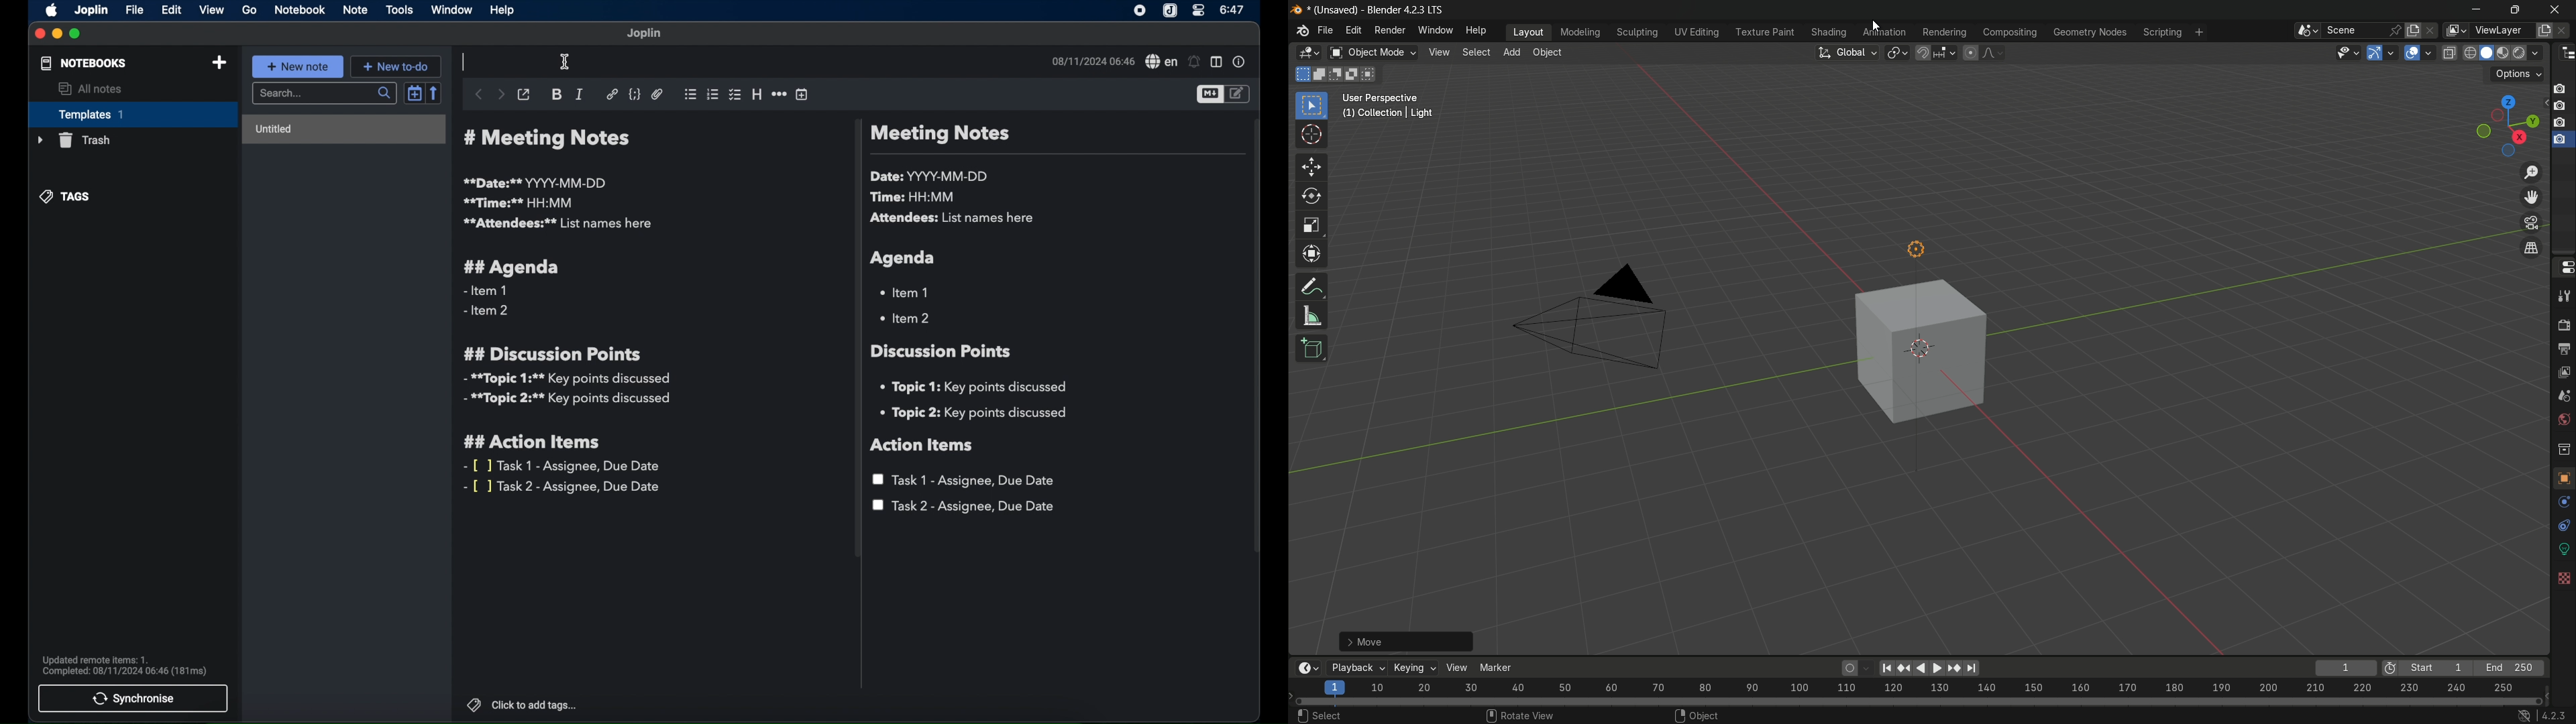 Image resolution: width=2576 pixels, height=728 pixels. I want to click on screen recorder icon, so click(1140, 11).